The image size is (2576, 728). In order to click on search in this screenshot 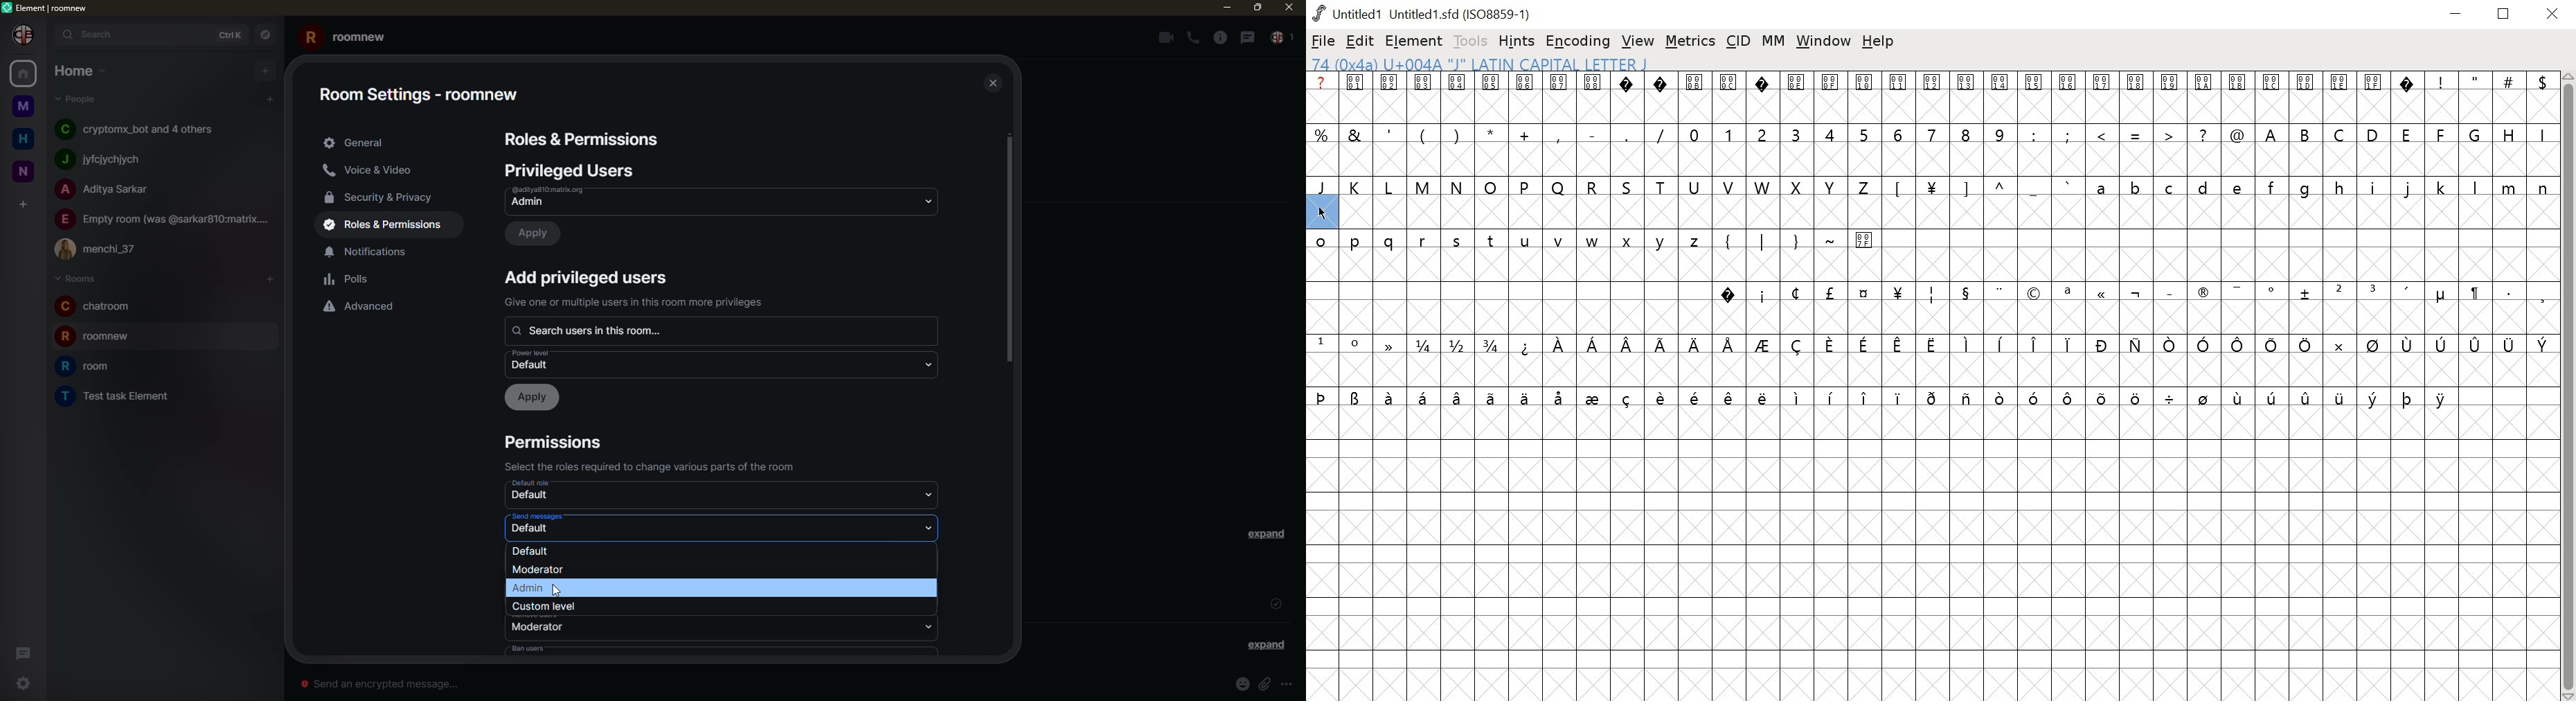, I will do `click(94, 35)`.